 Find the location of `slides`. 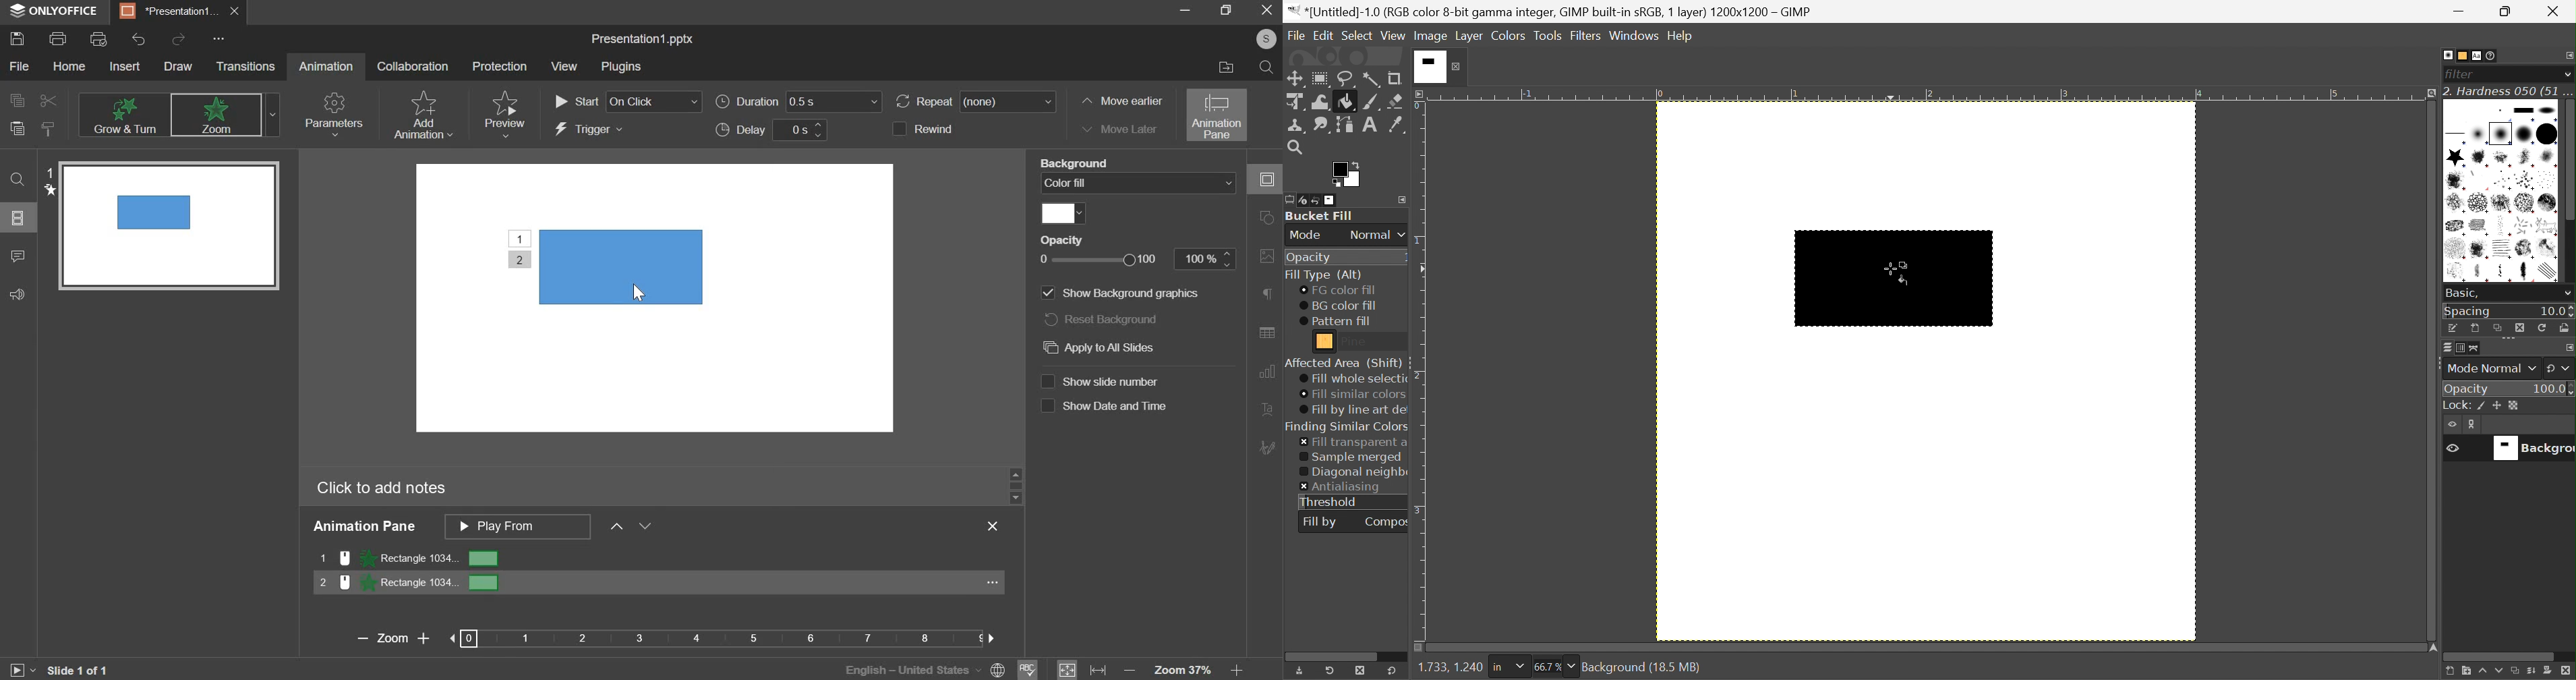

slides is located at coordinates (19, 218).